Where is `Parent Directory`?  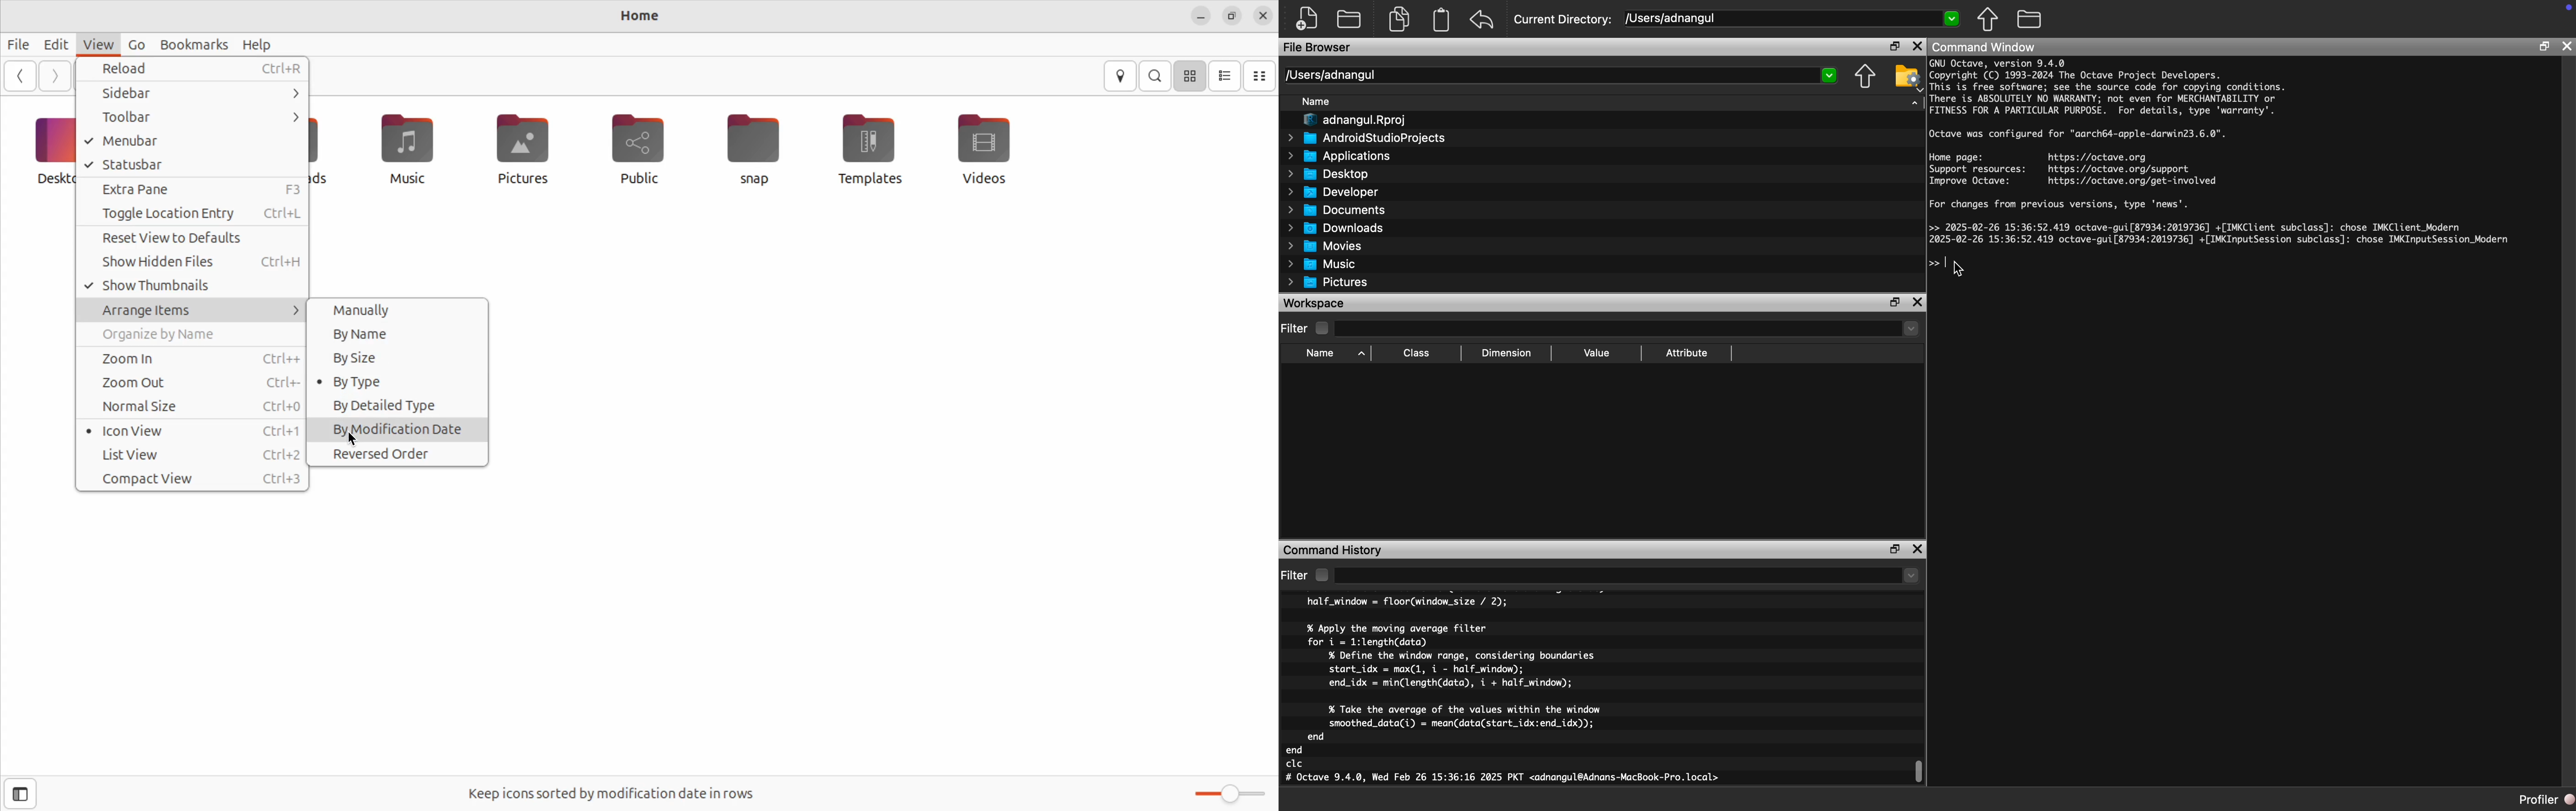 Parent Directory is located at coordinates (1867, 77).